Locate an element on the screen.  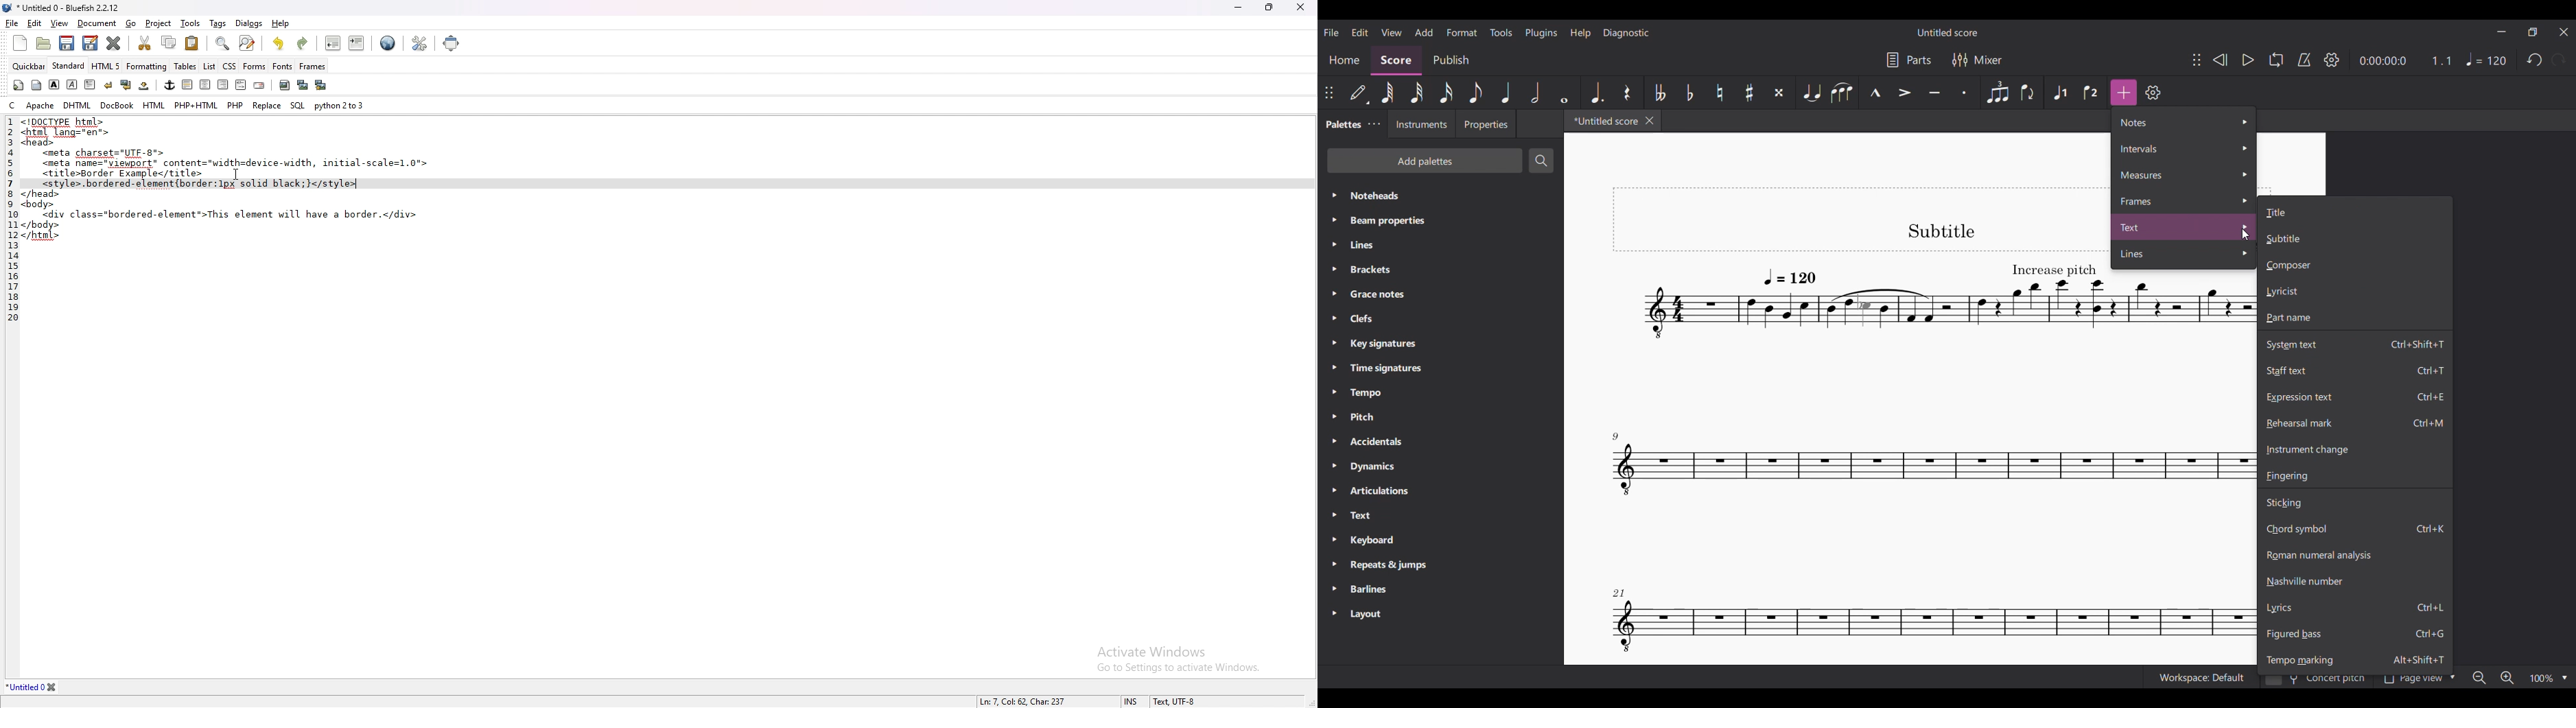
save file is located at coordinates (65, 43).